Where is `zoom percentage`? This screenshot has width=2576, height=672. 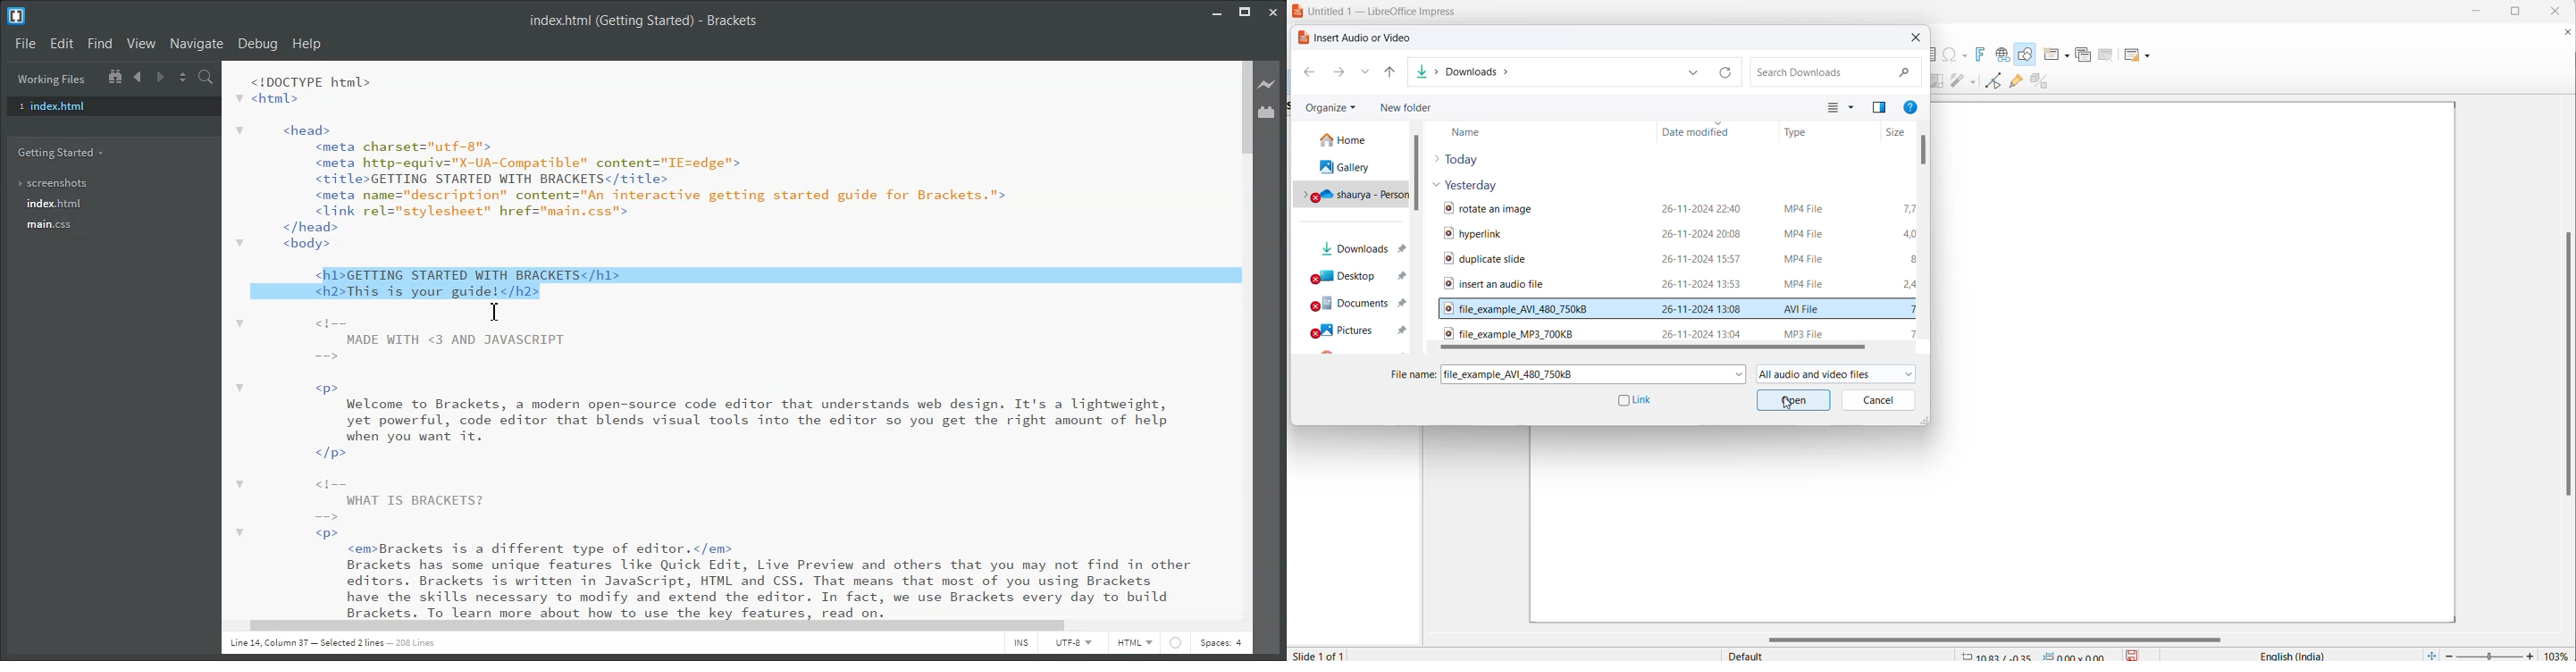
zoom percentage is located at coordinates (2558, 652).